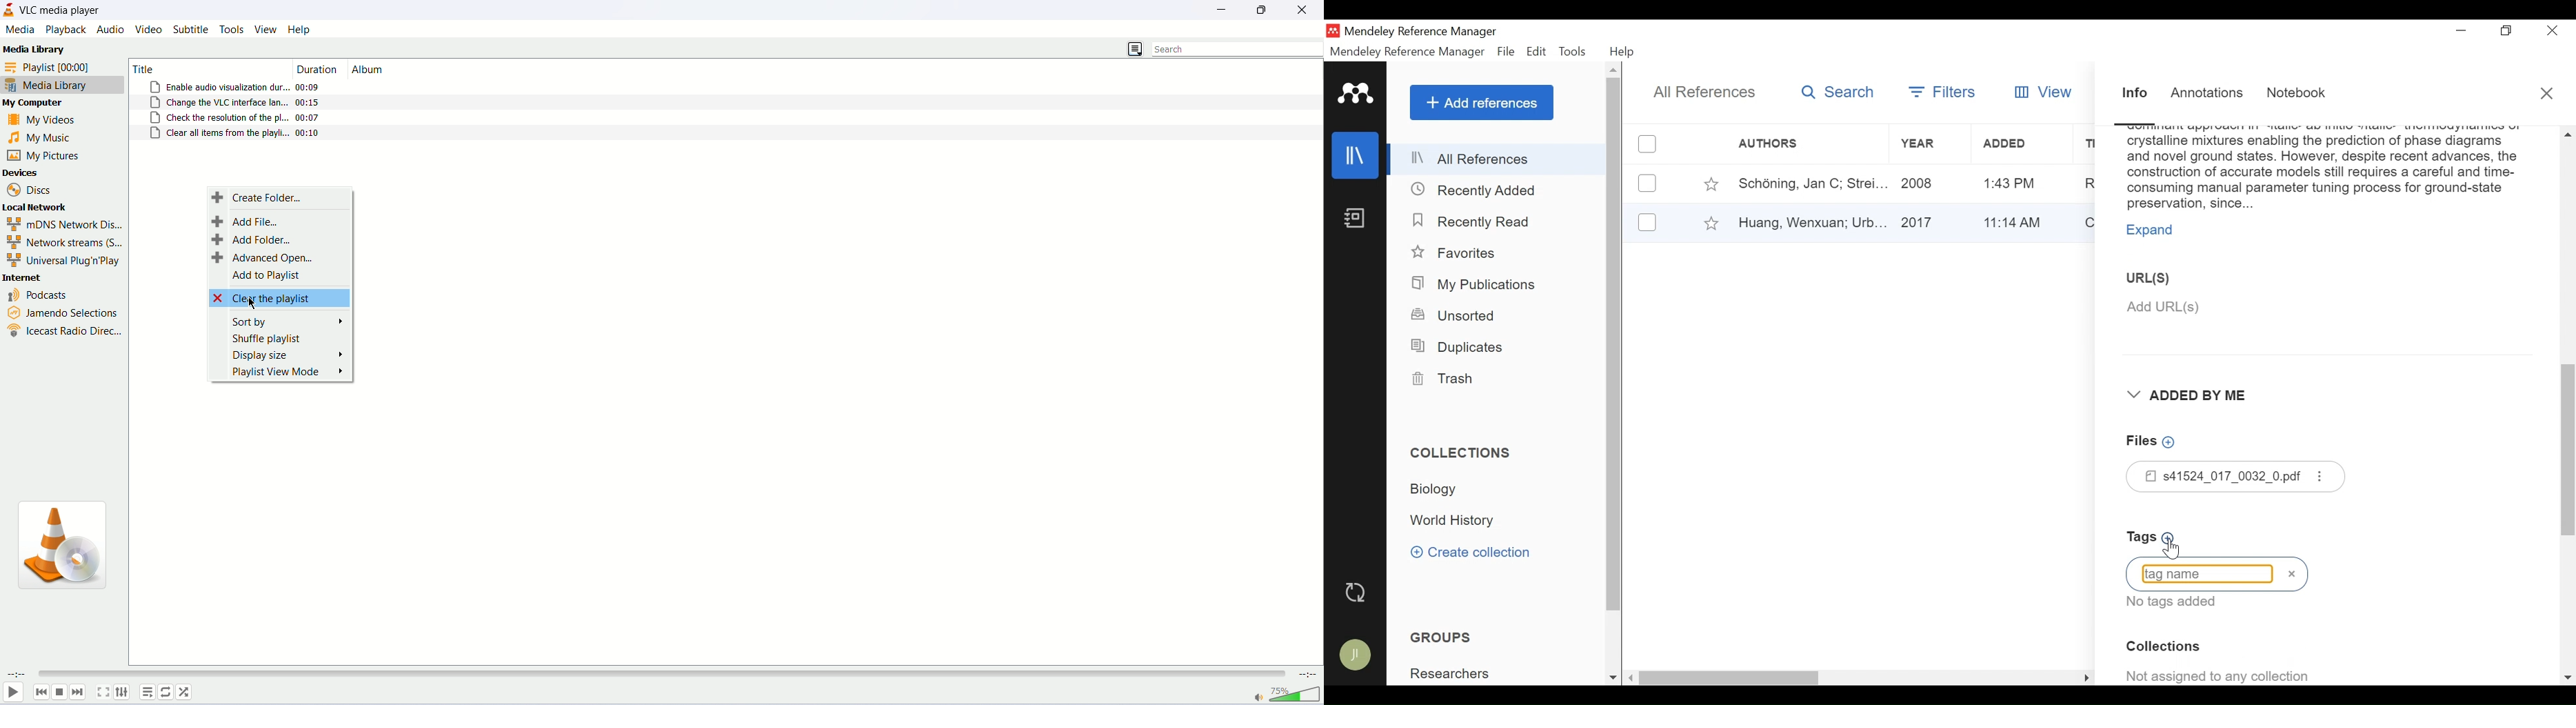  What do you see at coordinates (2208, 95) in the screenshot?
I see `Annotations` at bounding box center [2208, 95].